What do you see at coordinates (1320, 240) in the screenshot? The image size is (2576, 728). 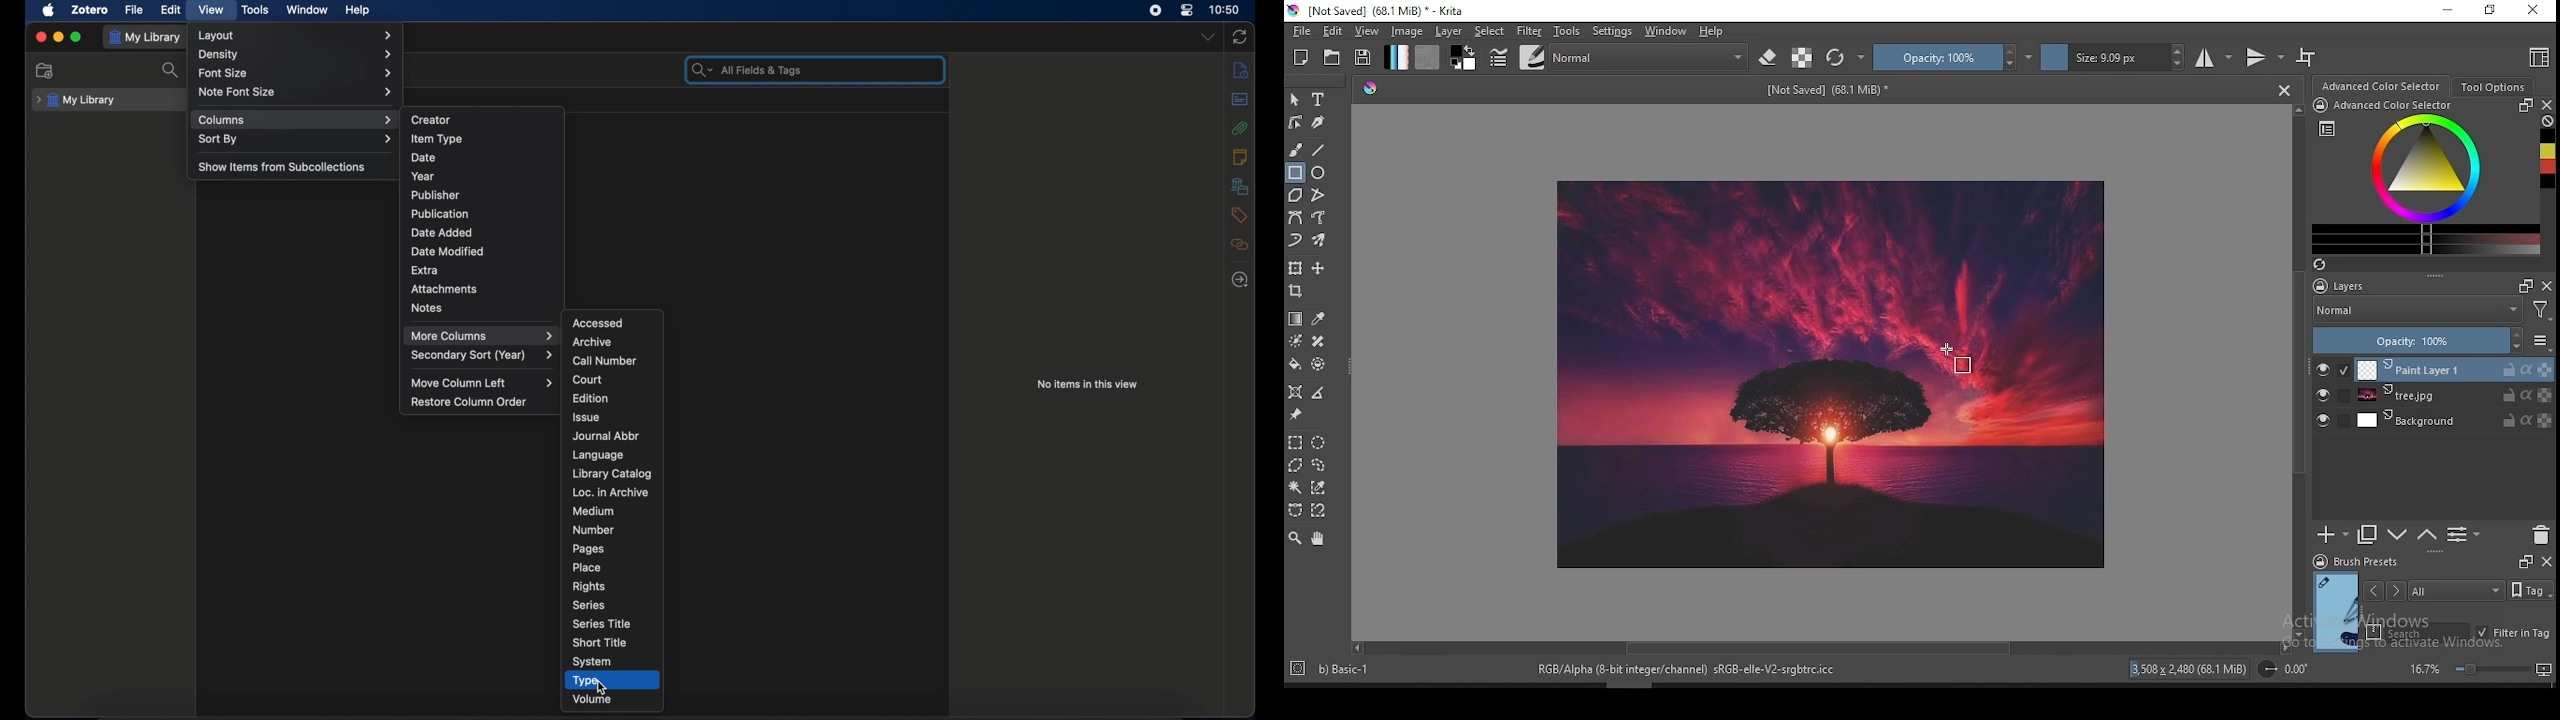 I see `multibrush tool` at bounding box center [1320, 240].